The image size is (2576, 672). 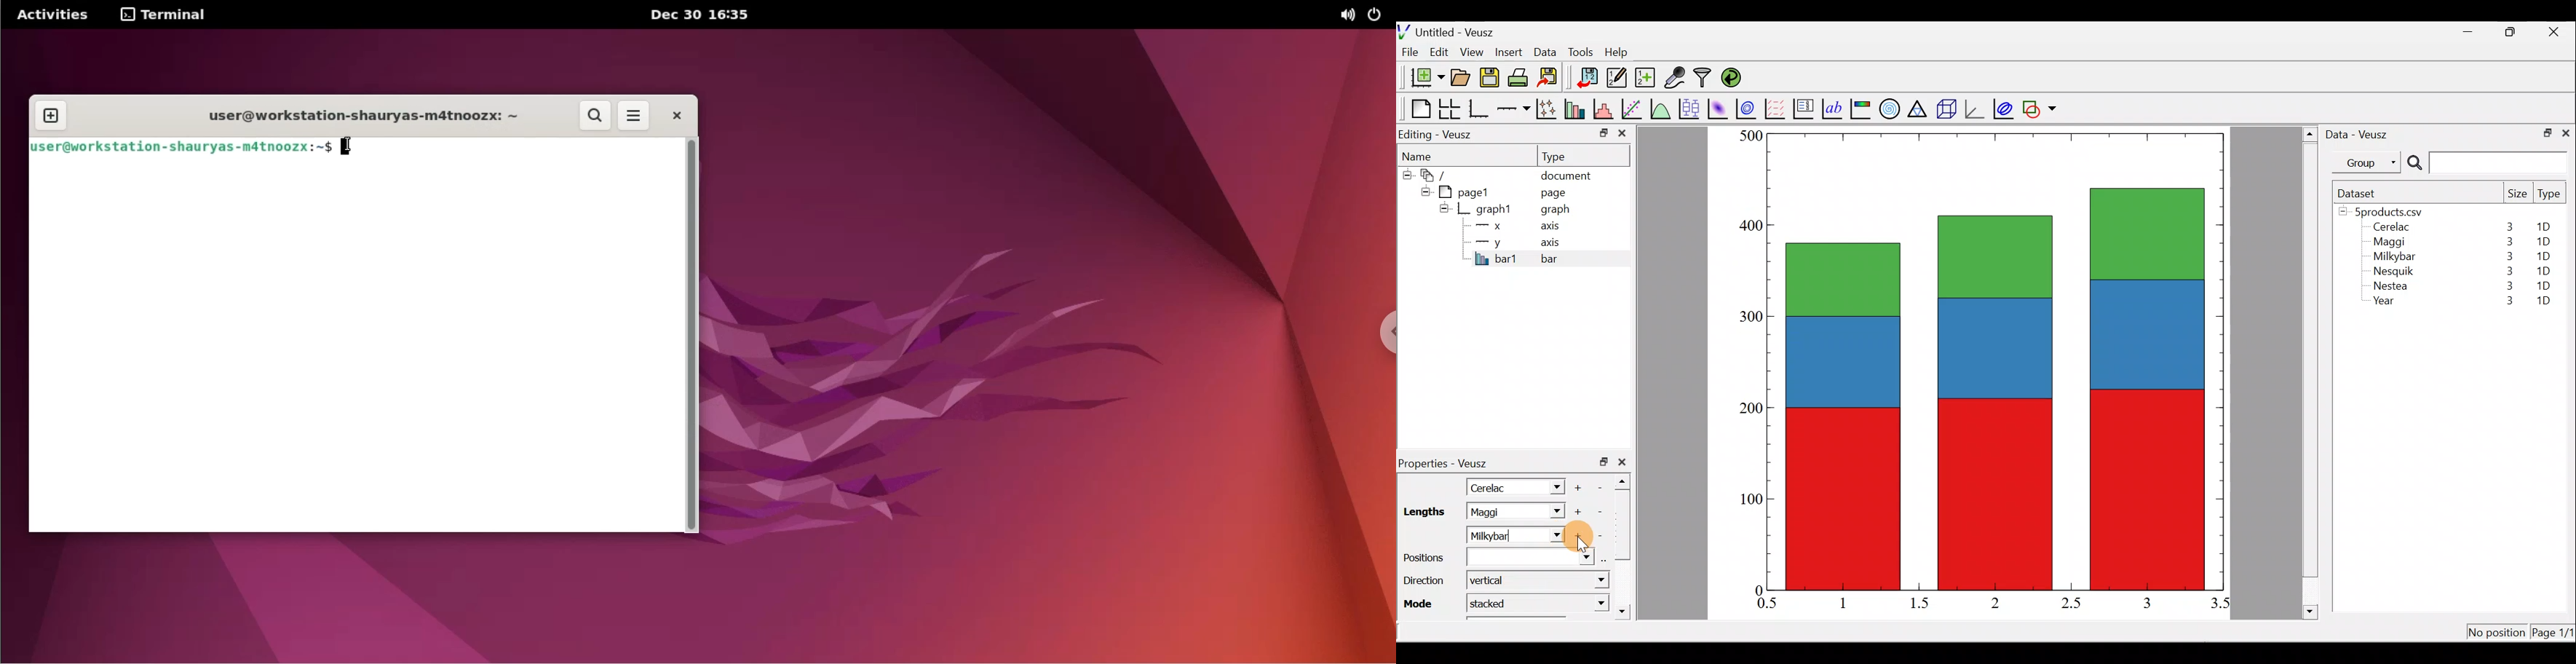 I want to click on 3, so click(x=2503, y=302).